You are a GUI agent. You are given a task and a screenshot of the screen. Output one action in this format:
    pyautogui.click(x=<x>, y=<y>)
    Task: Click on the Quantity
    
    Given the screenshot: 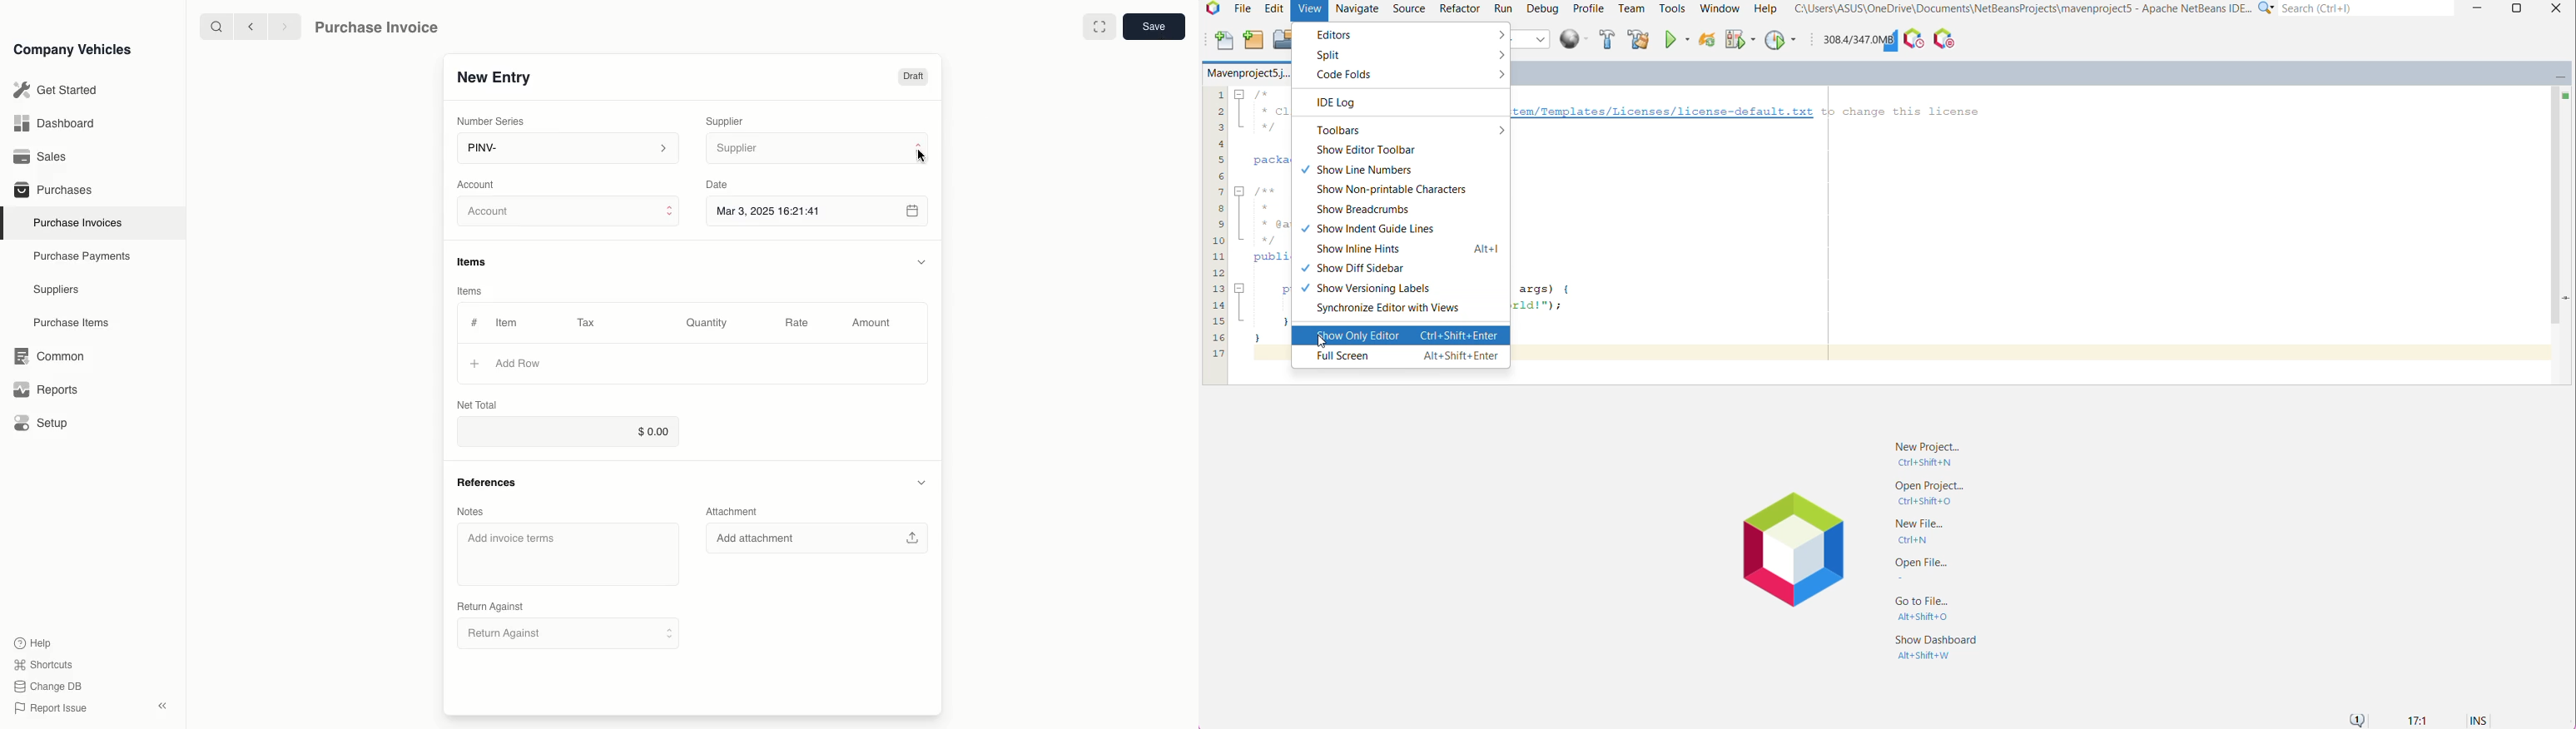 What is the action you would take?
    pyautogui.click(x=709, y=323)
    